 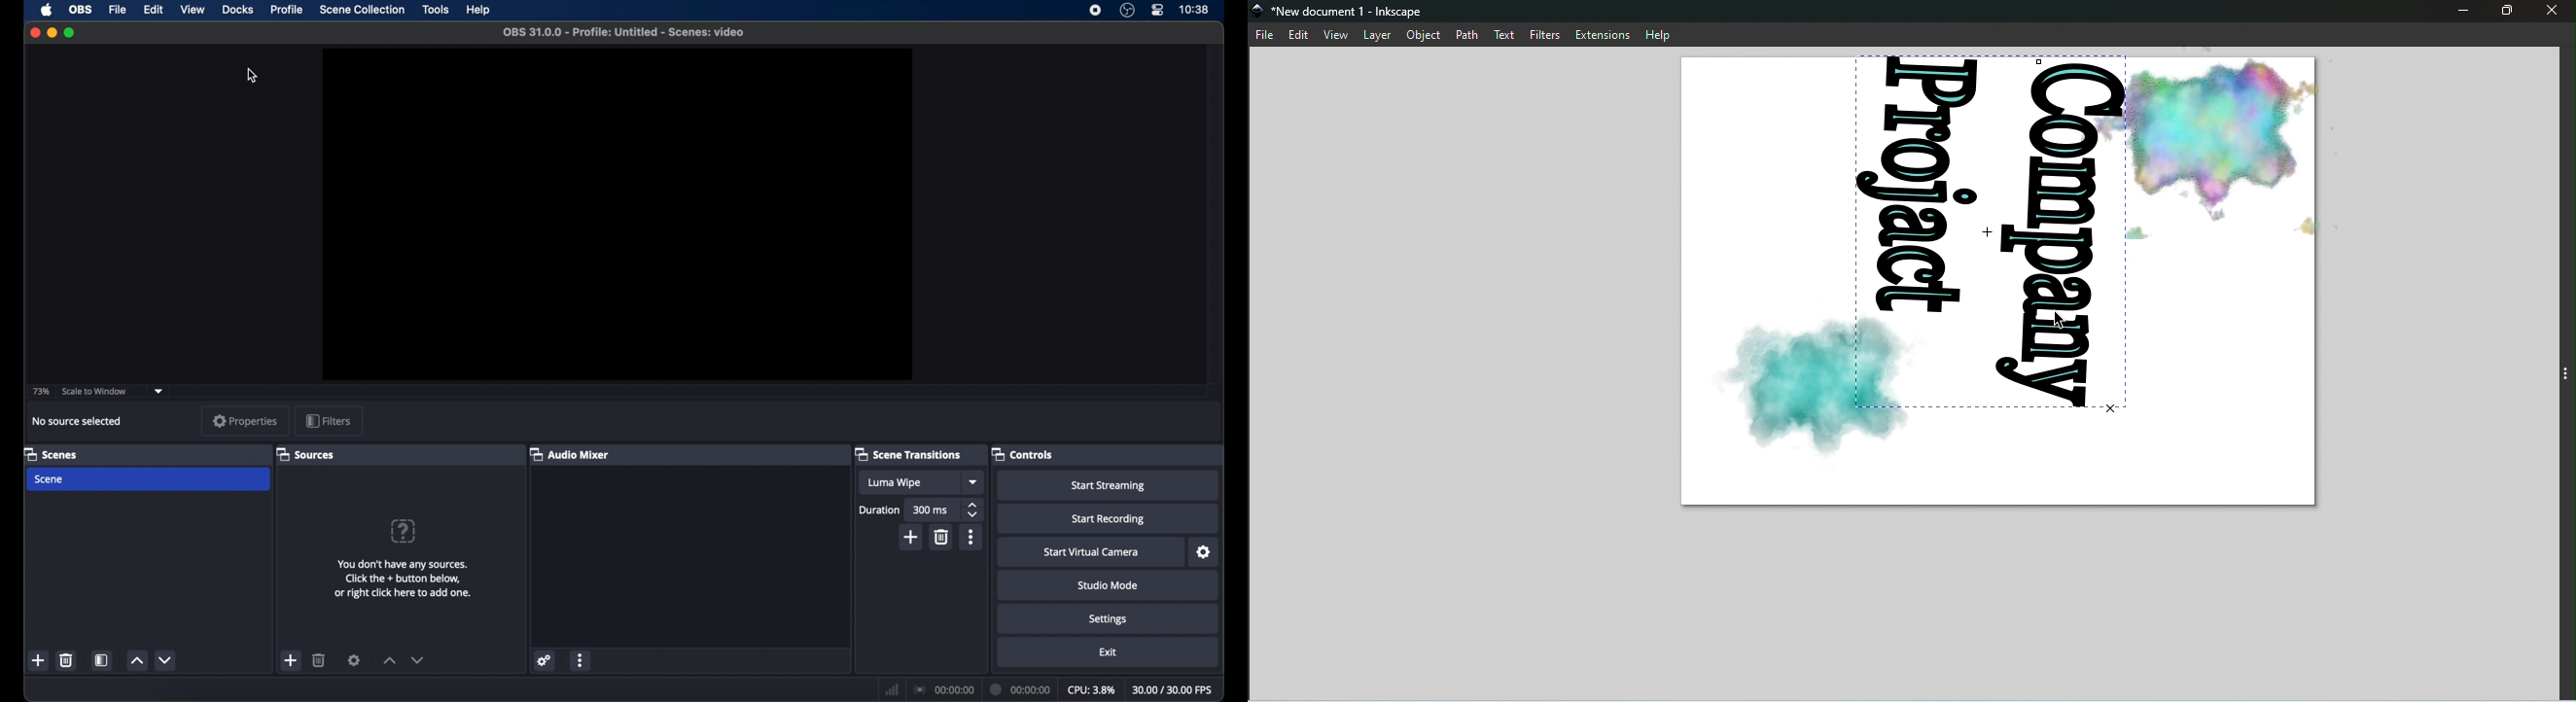 What do you see at coordinates (46, 10) in the screenshot?
I see `apple icon` at bounding box center [46, 10].